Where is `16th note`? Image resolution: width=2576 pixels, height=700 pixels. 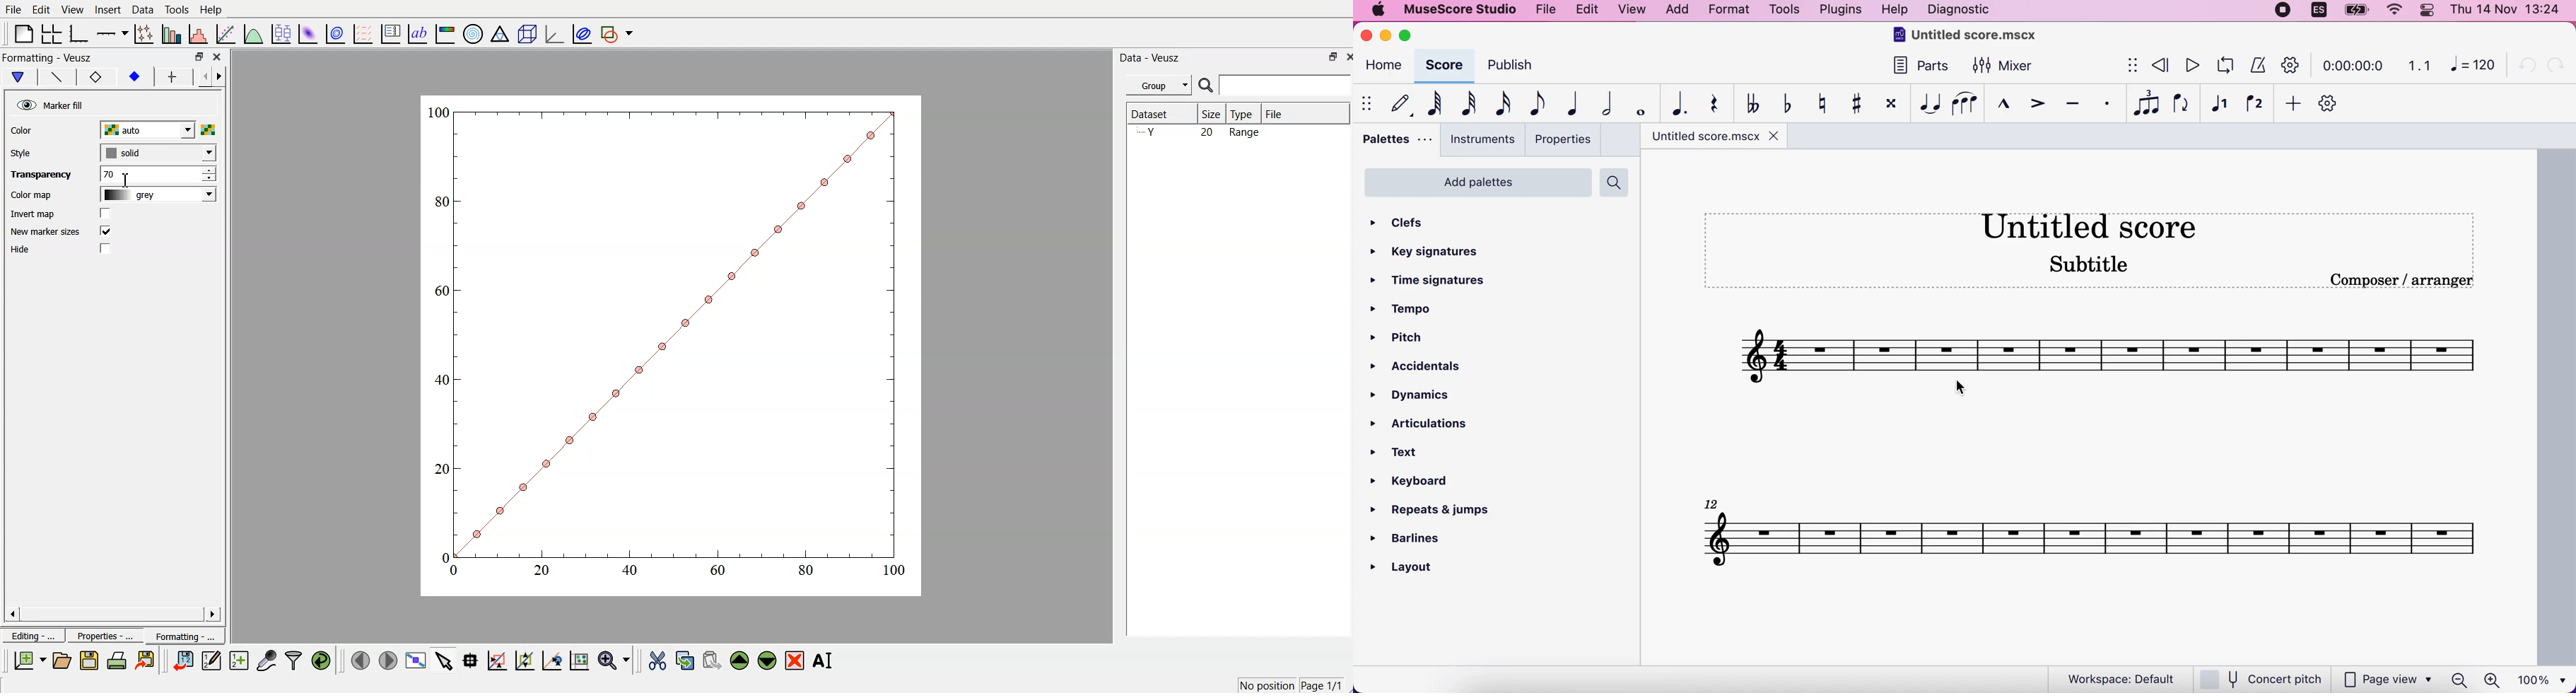
16th note is located at coordinates (1499, 106).